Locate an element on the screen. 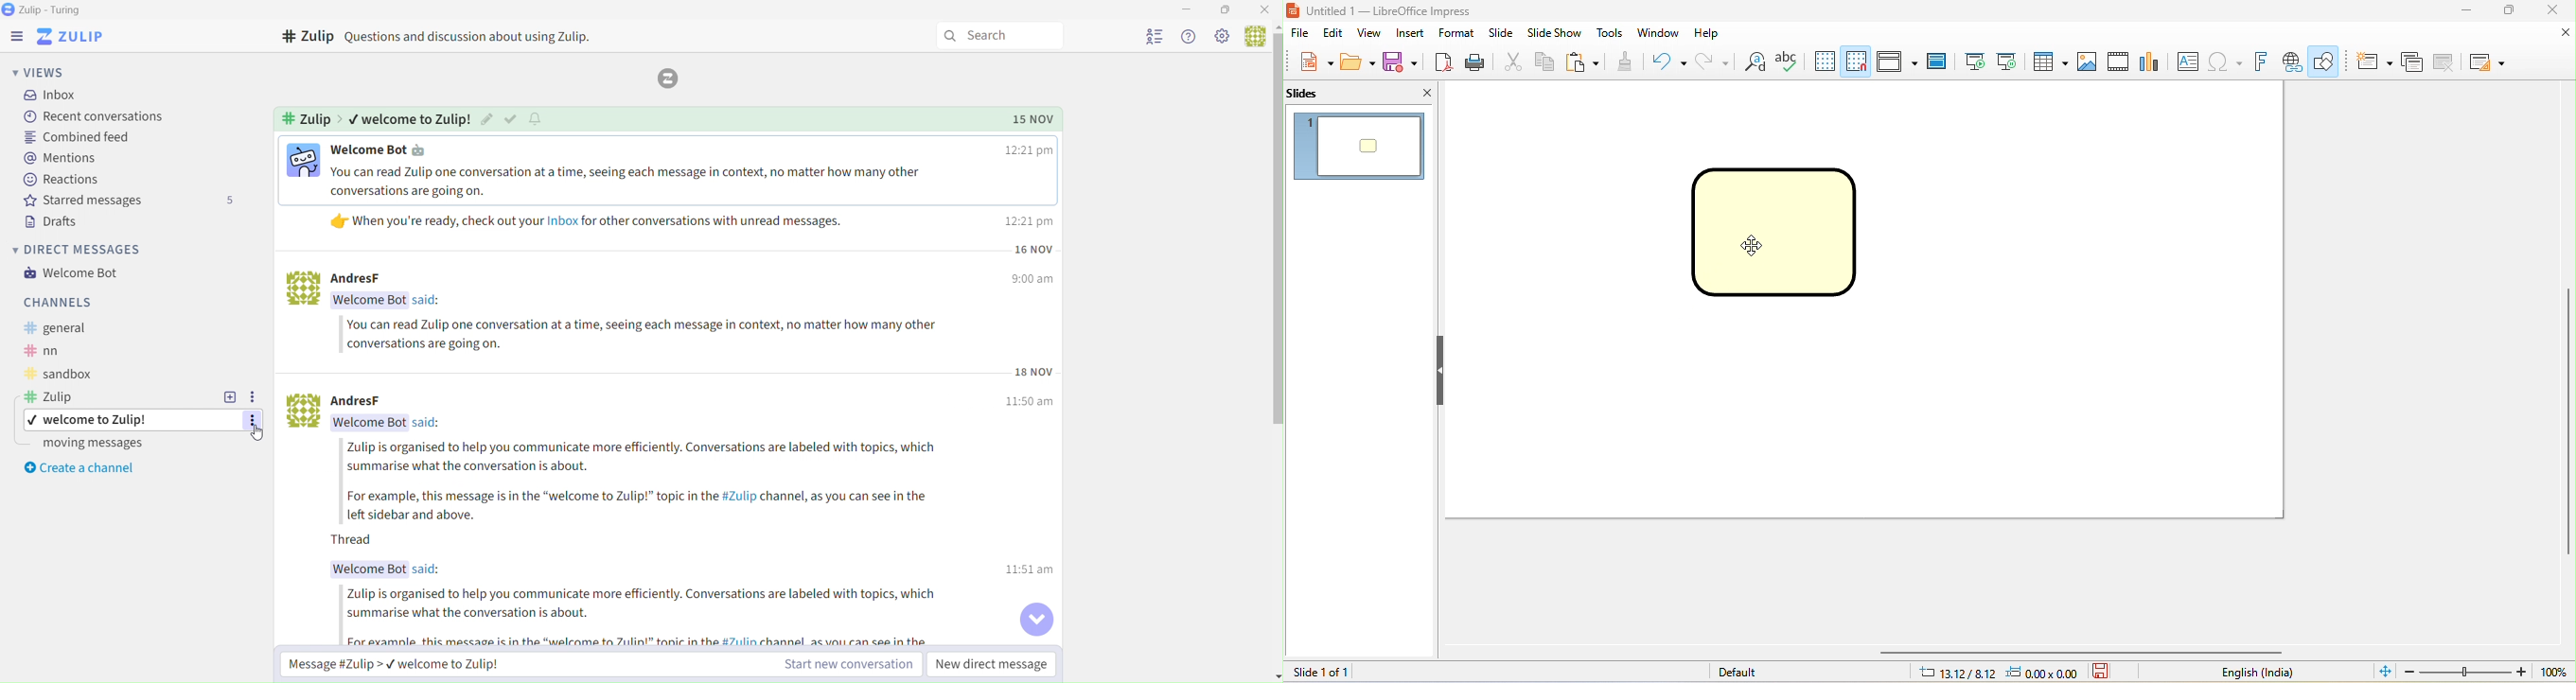 The height and width of the screenshot is (700, 2576). Text is located at coordinates (66, 327).